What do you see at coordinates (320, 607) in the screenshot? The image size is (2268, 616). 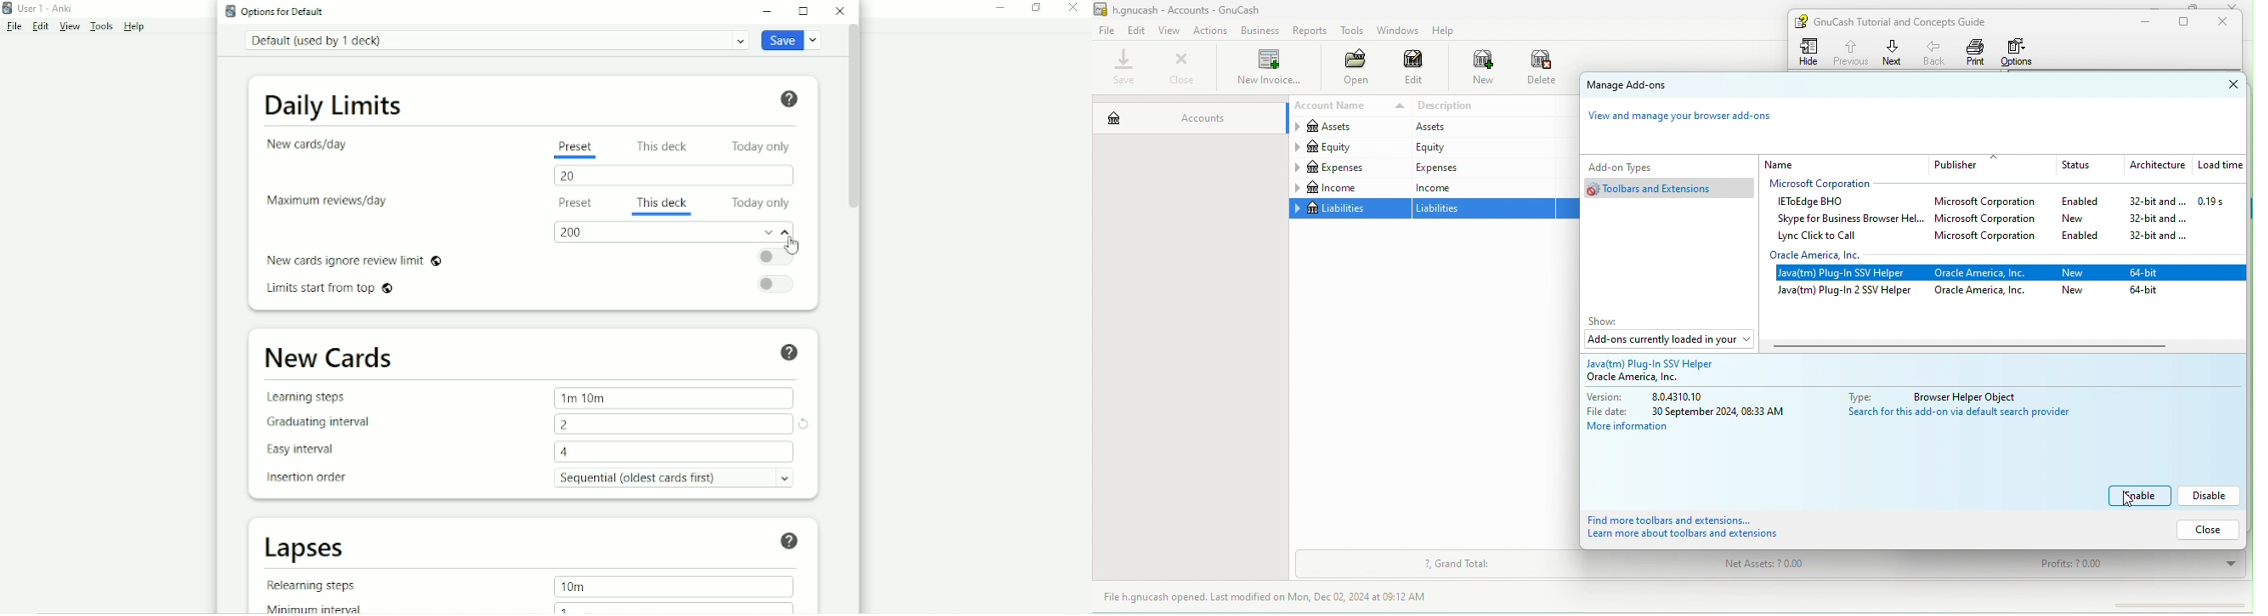 I see `Minimum interval` at bounding box center [320, 607].